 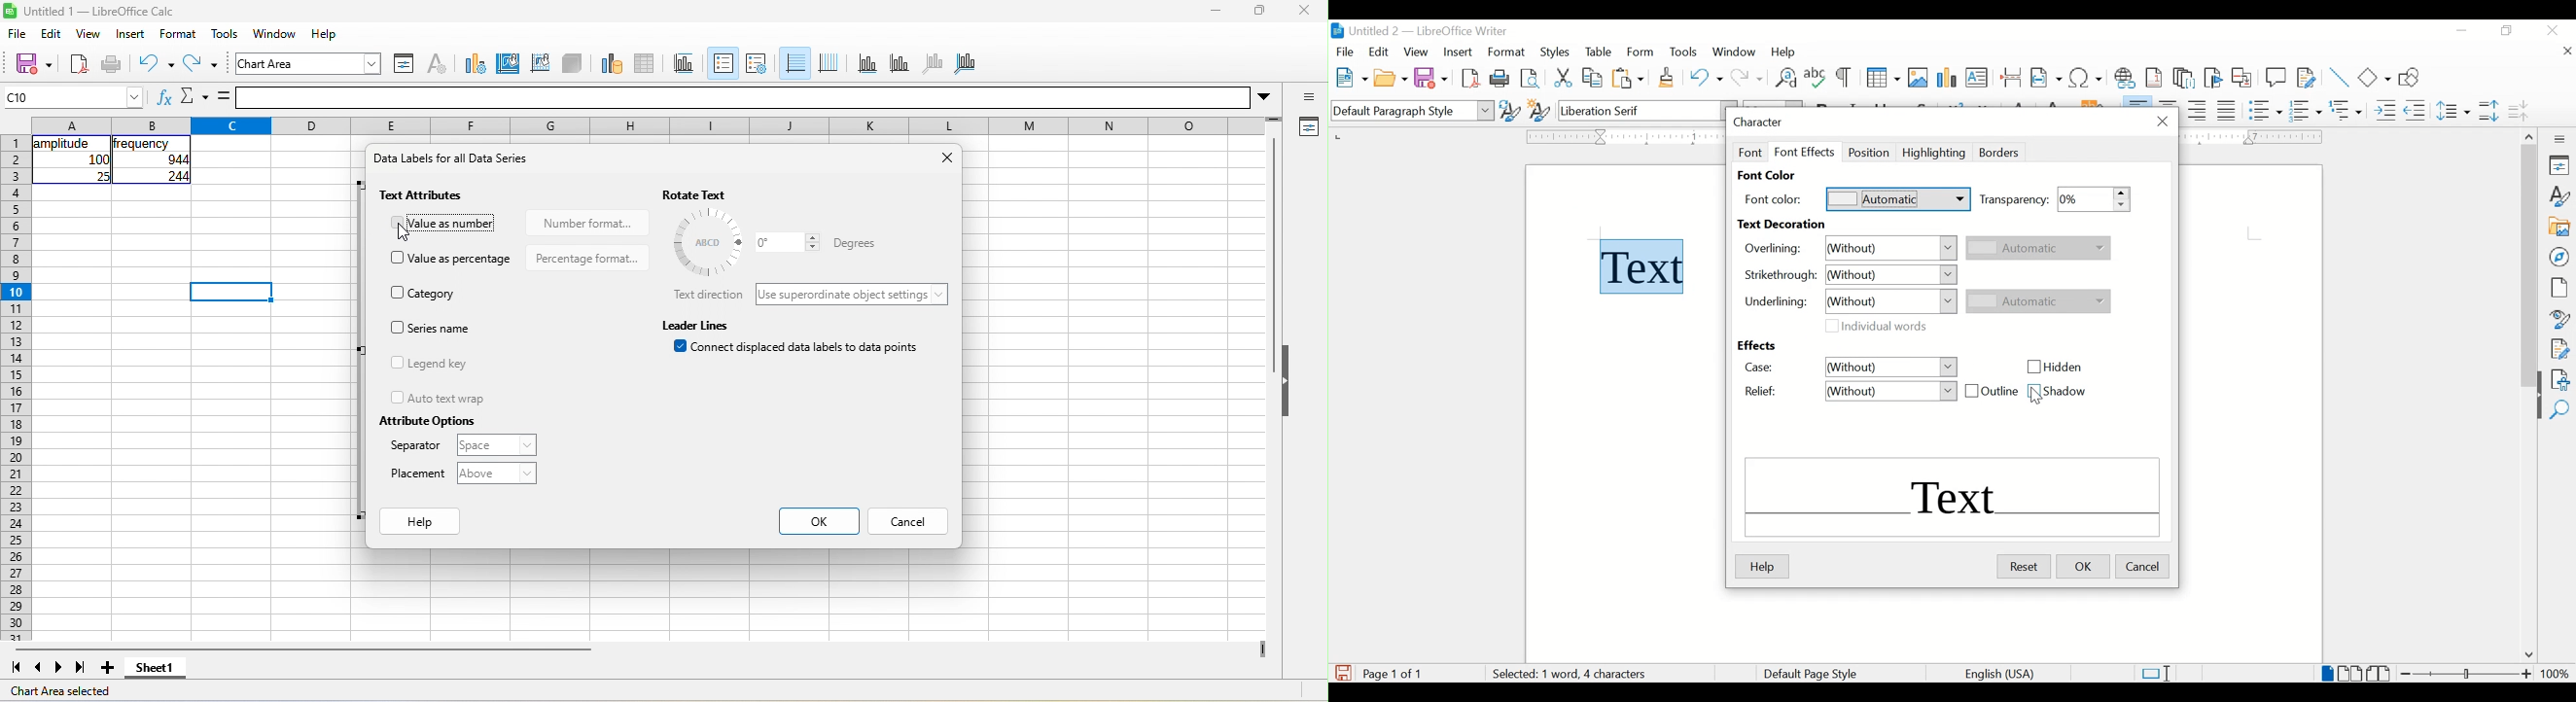 What do you see at coordinates (1785, 77) in the screenshot?
I see `find and replace` at bounding box center [1785, 77].